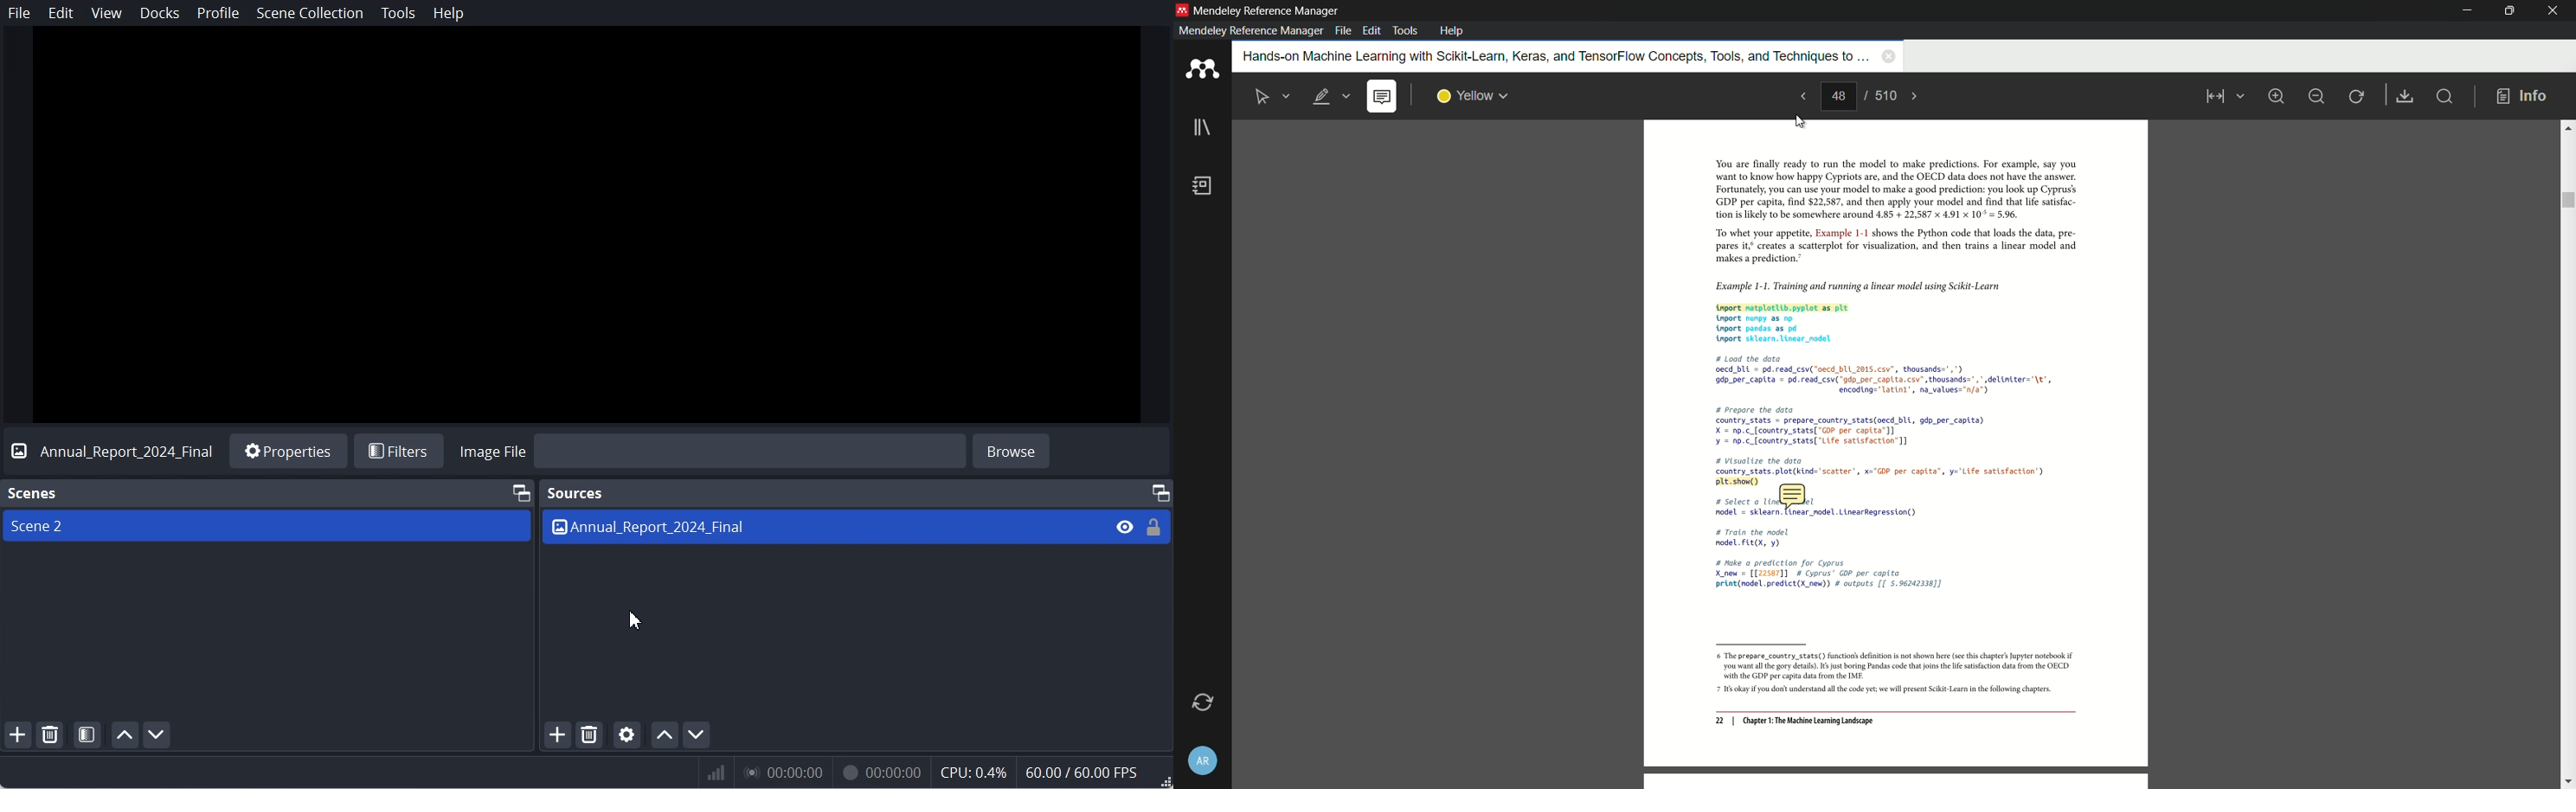 This screenshot has width=2576, height=812. I want to click on scroll up, so click(2568, 127).